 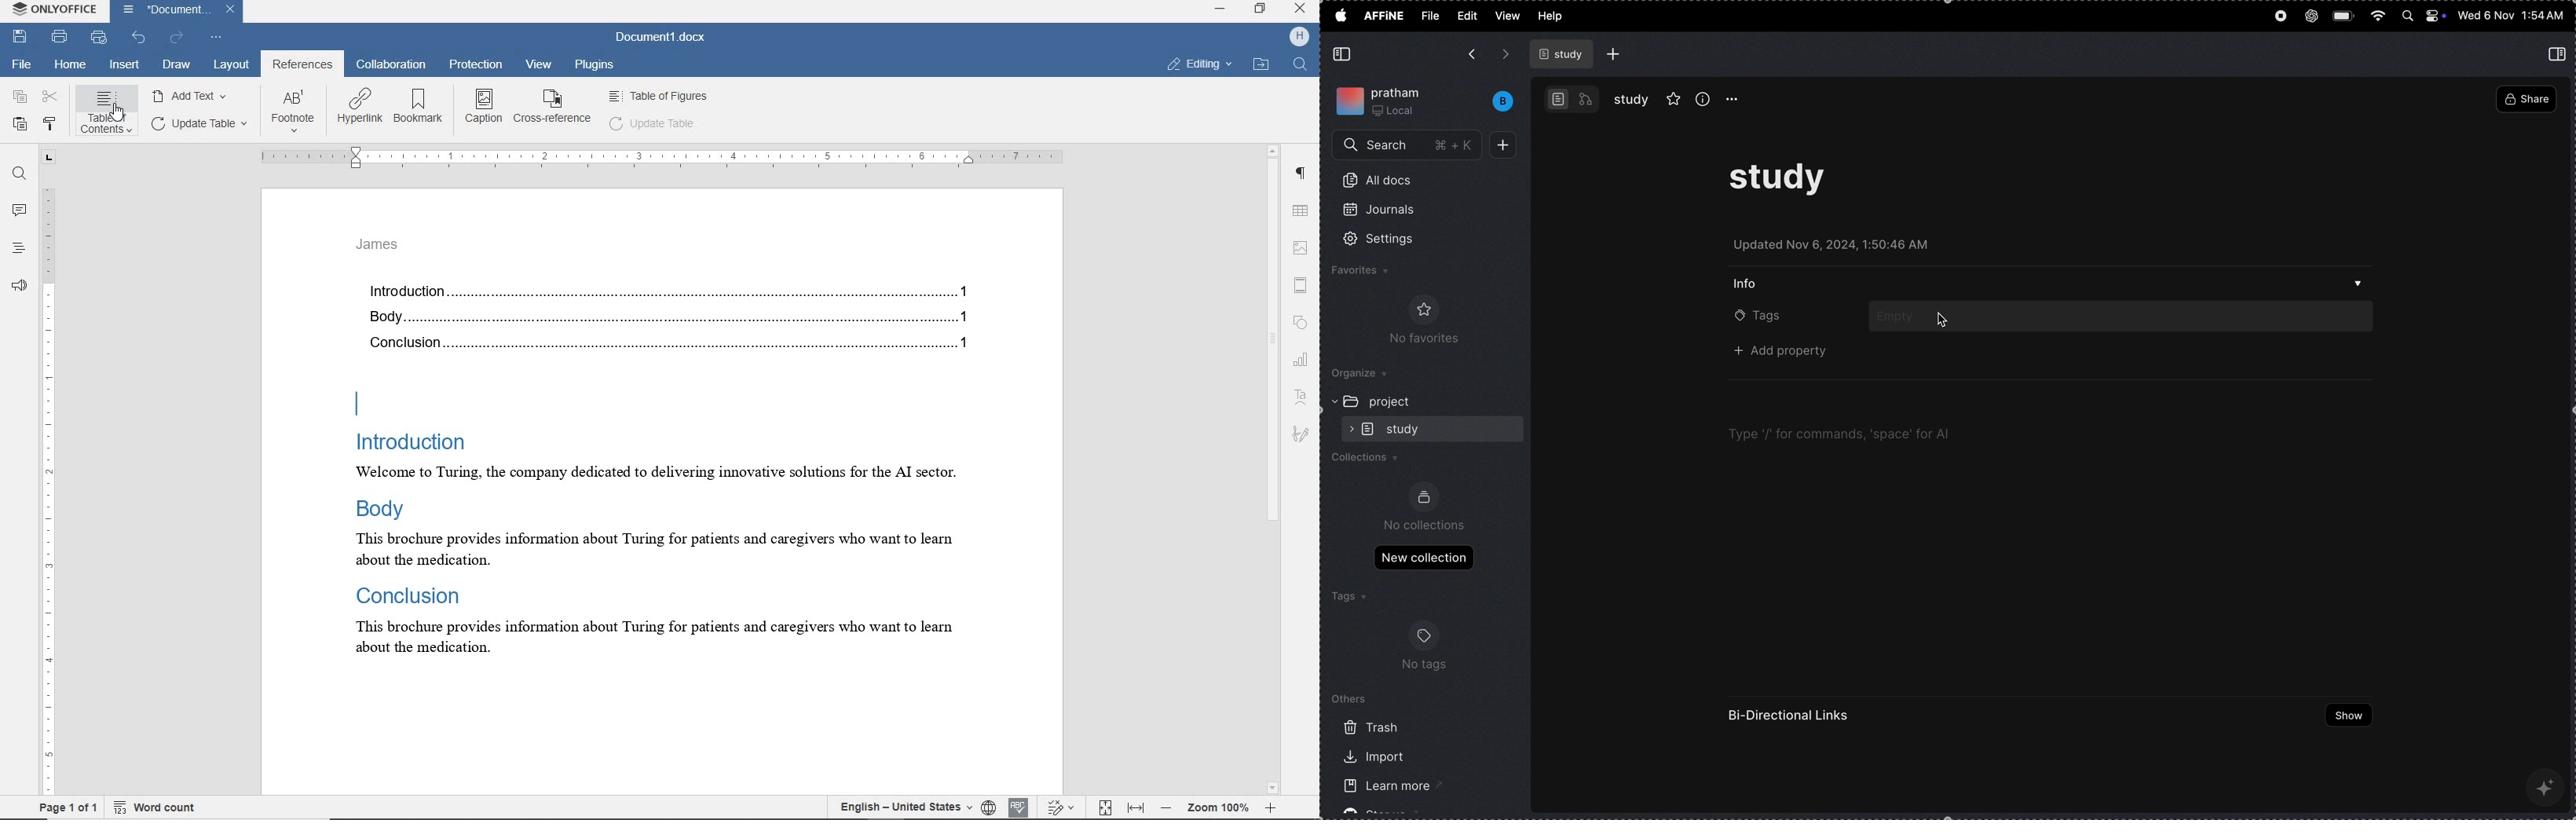 What do you see at coordinates (202, 124) in the screenshot?
I see `update table` at bounding box center [202, 124].